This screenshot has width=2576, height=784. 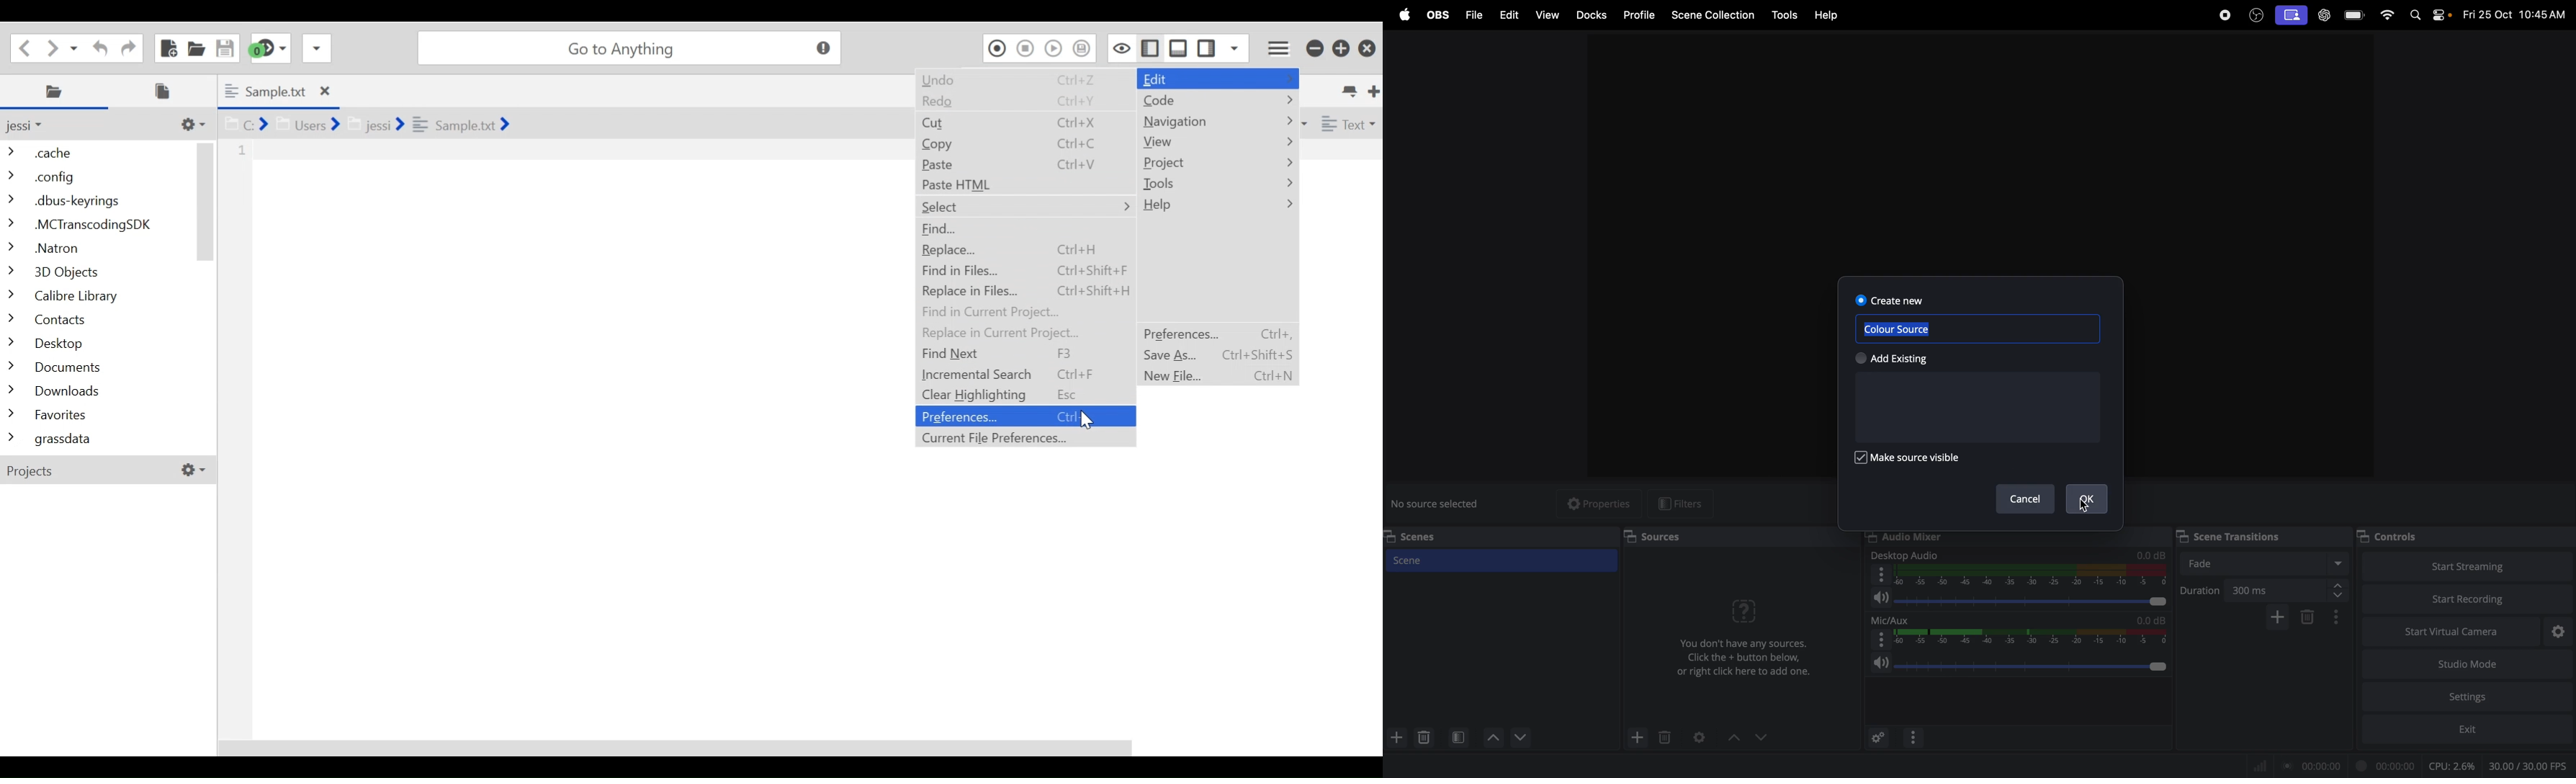 What do you see at coordinates (1545, 14) in the screenshot?
I see `view` at bounding box center [1545, 14].